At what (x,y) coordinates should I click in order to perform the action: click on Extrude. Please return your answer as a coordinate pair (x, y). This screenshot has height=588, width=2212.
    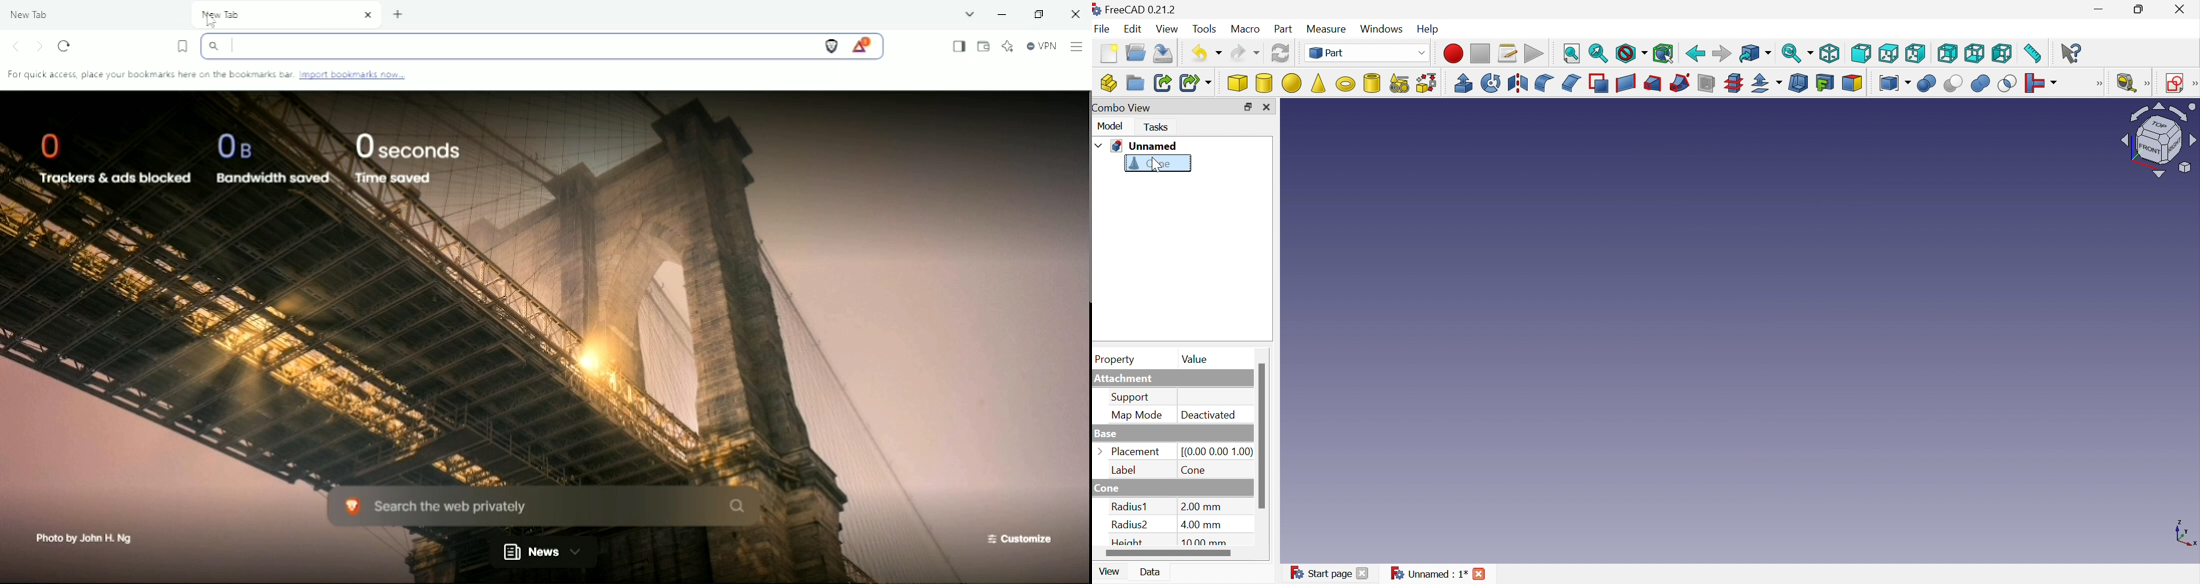
    Looking at the image, I should click on (1464, 82).